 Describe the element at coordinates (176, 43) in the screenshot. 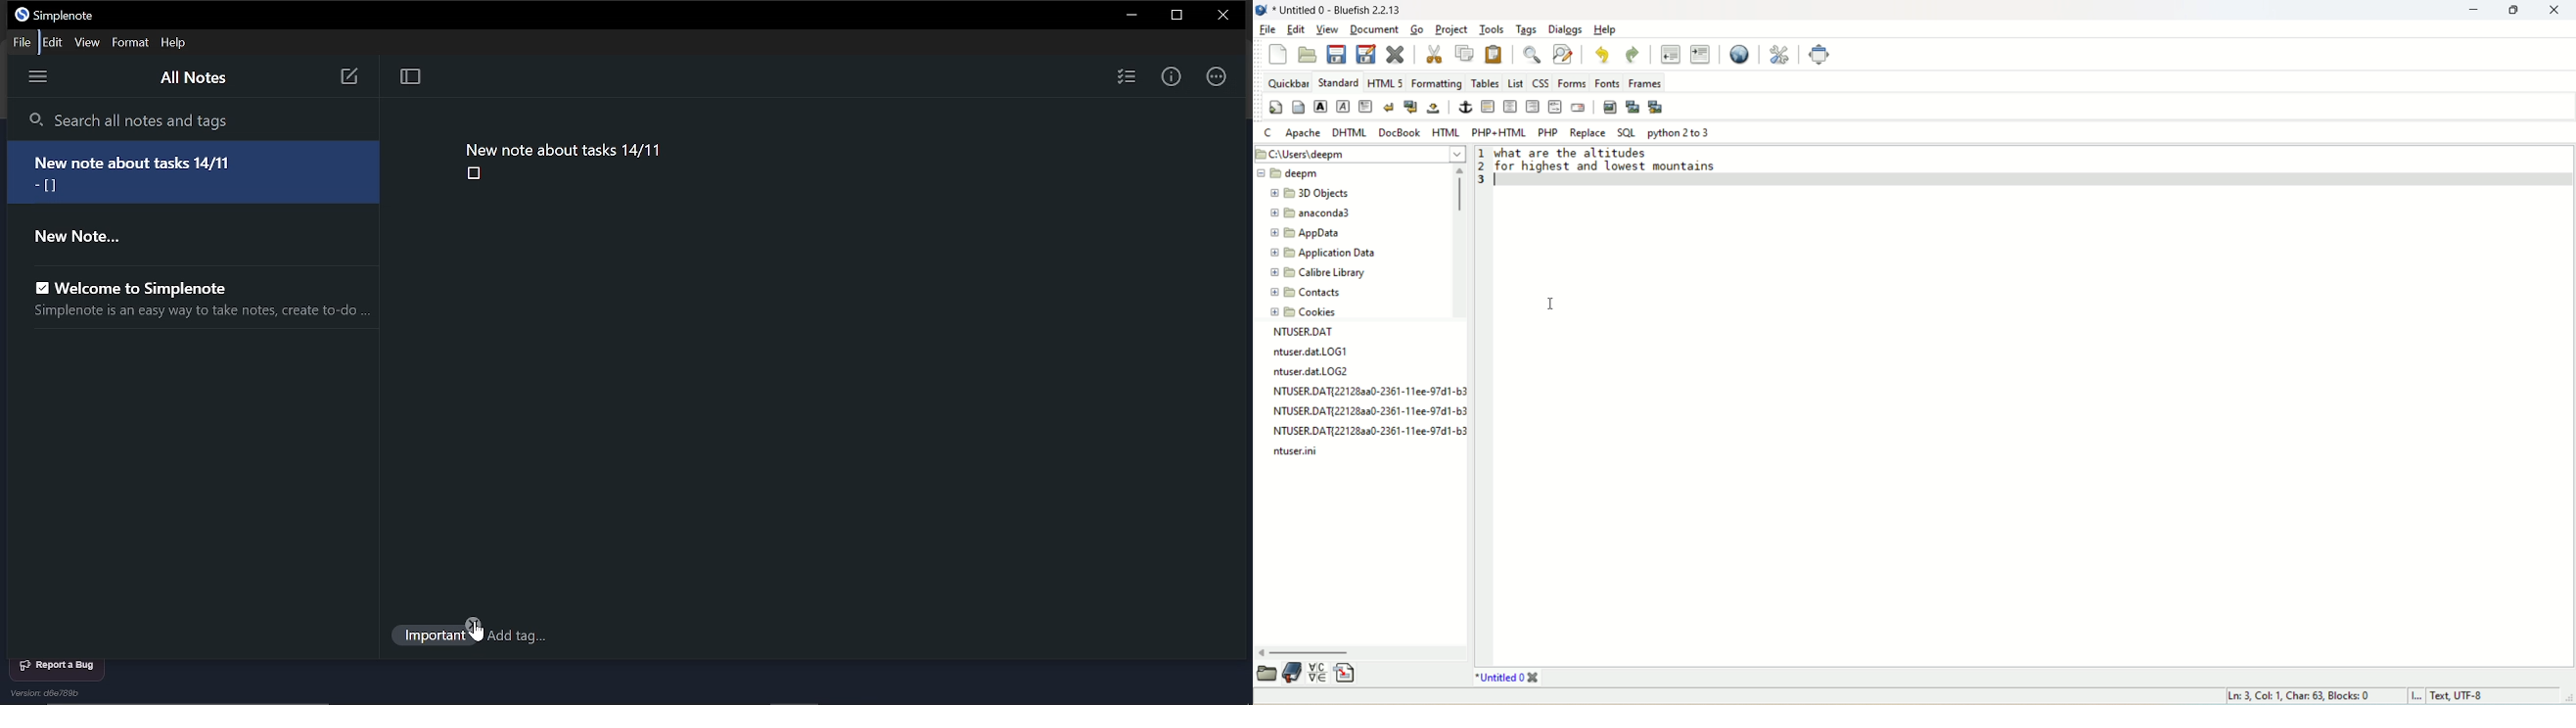

I see `Help` at that location.